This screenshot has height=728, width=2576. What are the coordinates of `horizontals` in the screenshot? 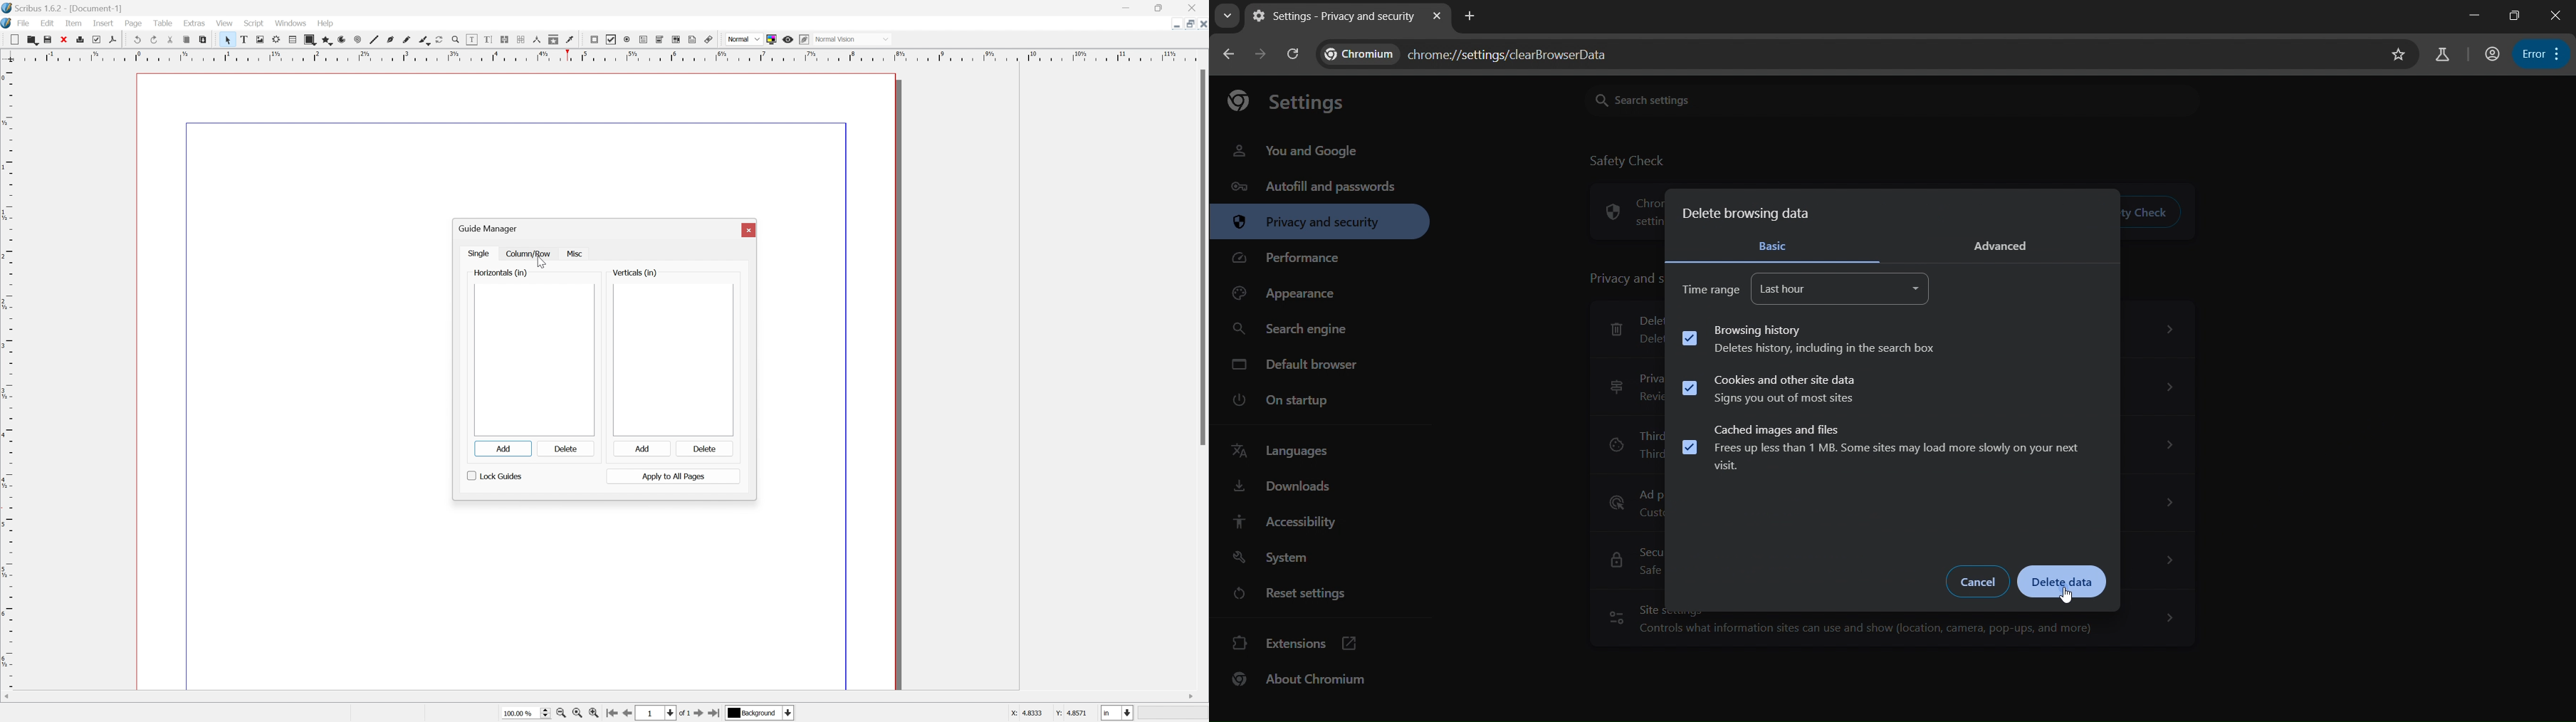 It's located at (500, 274).